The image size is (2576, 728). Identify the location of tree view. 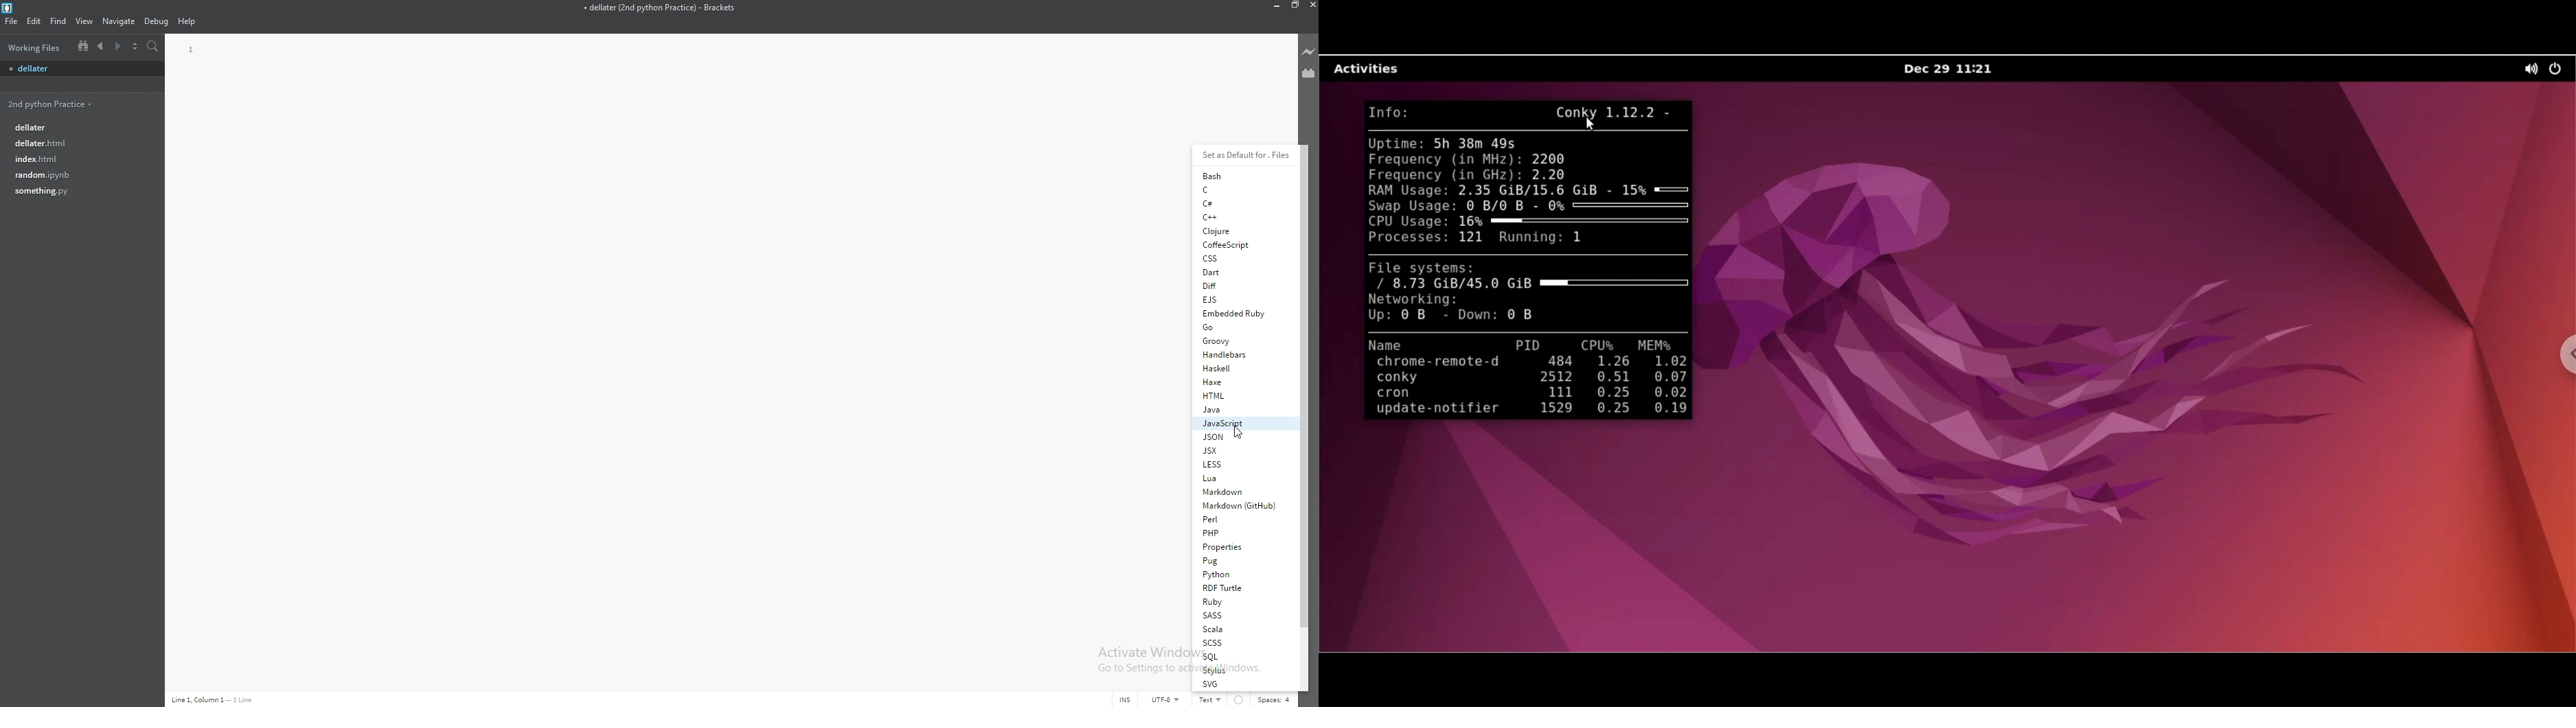
(83, 47).